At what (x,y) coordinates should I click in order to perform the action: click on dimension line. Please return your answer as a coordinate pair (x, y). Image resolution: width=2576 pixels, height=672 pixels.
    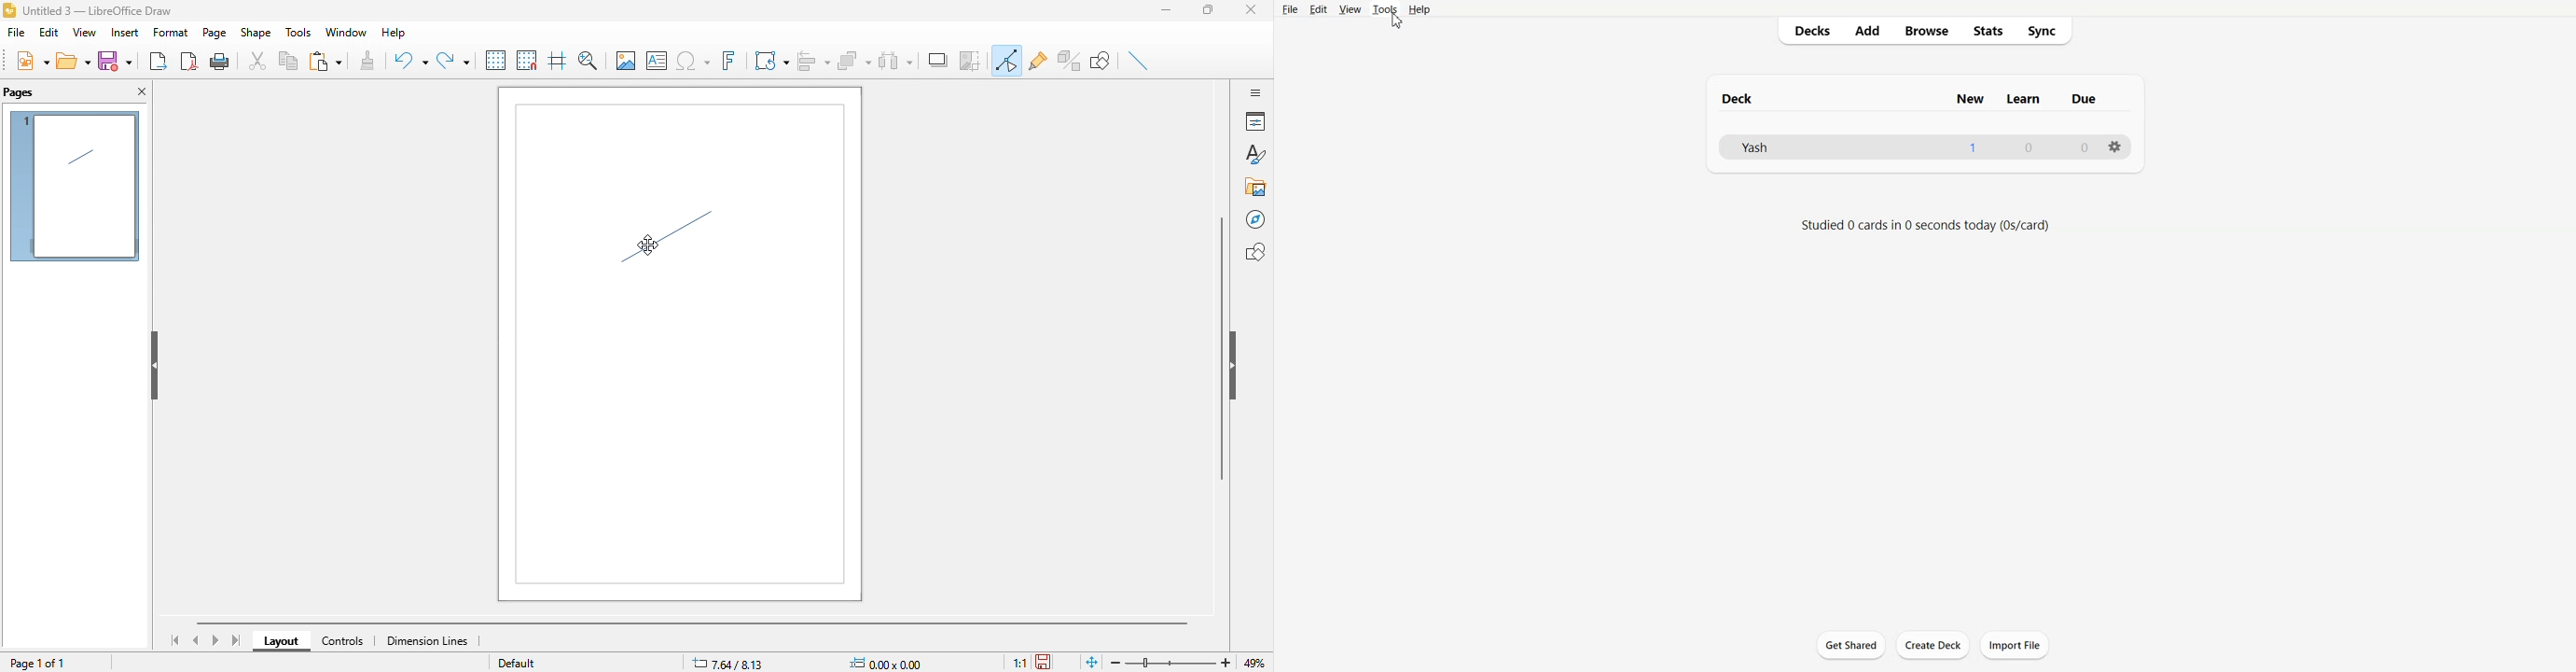
    Looking at the image, I should click on (436, 641).